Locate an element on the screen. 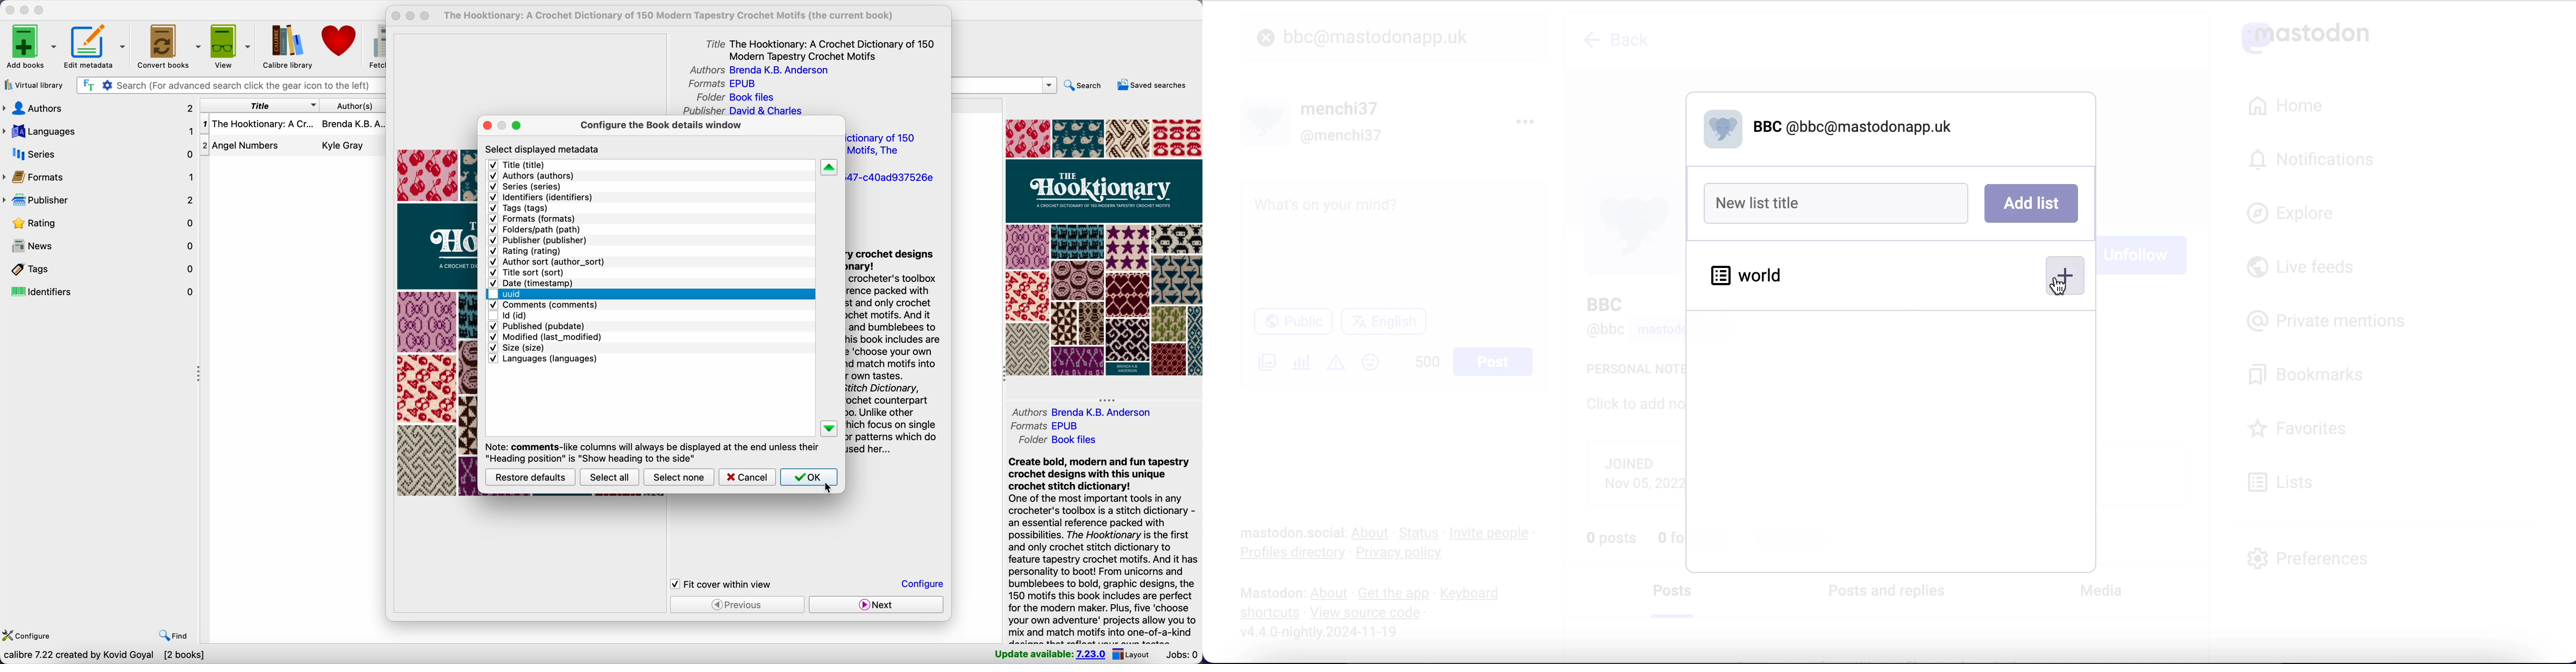 The image size is (2576, 672). close popup is located at coordinates (488, 126).